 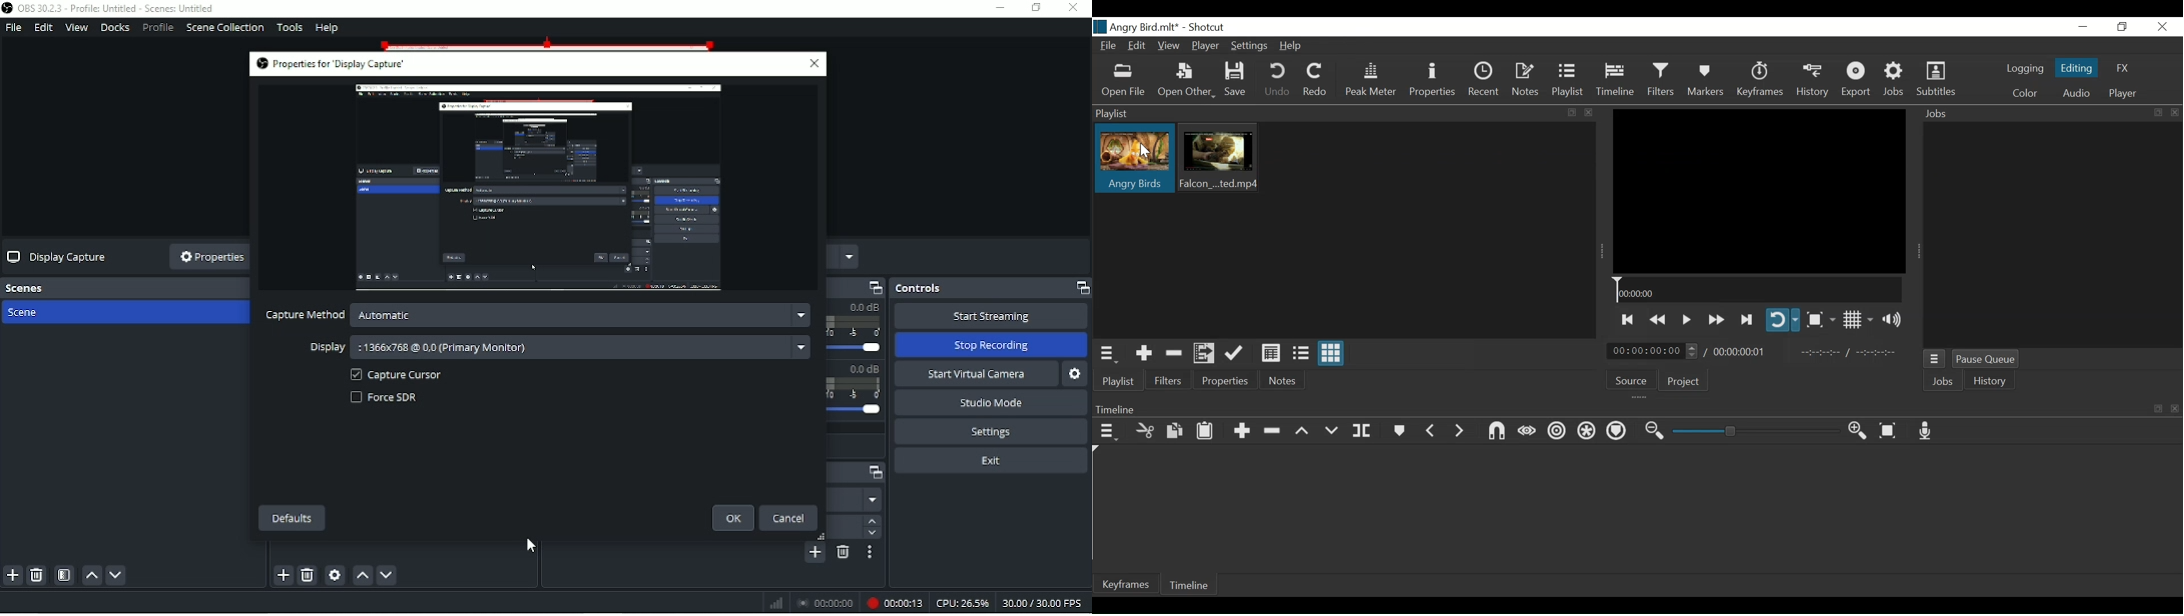 What do you see at coordinates (864, 534) in the screenshot?
I see `Down arrow` at bounding box center [864, 534].